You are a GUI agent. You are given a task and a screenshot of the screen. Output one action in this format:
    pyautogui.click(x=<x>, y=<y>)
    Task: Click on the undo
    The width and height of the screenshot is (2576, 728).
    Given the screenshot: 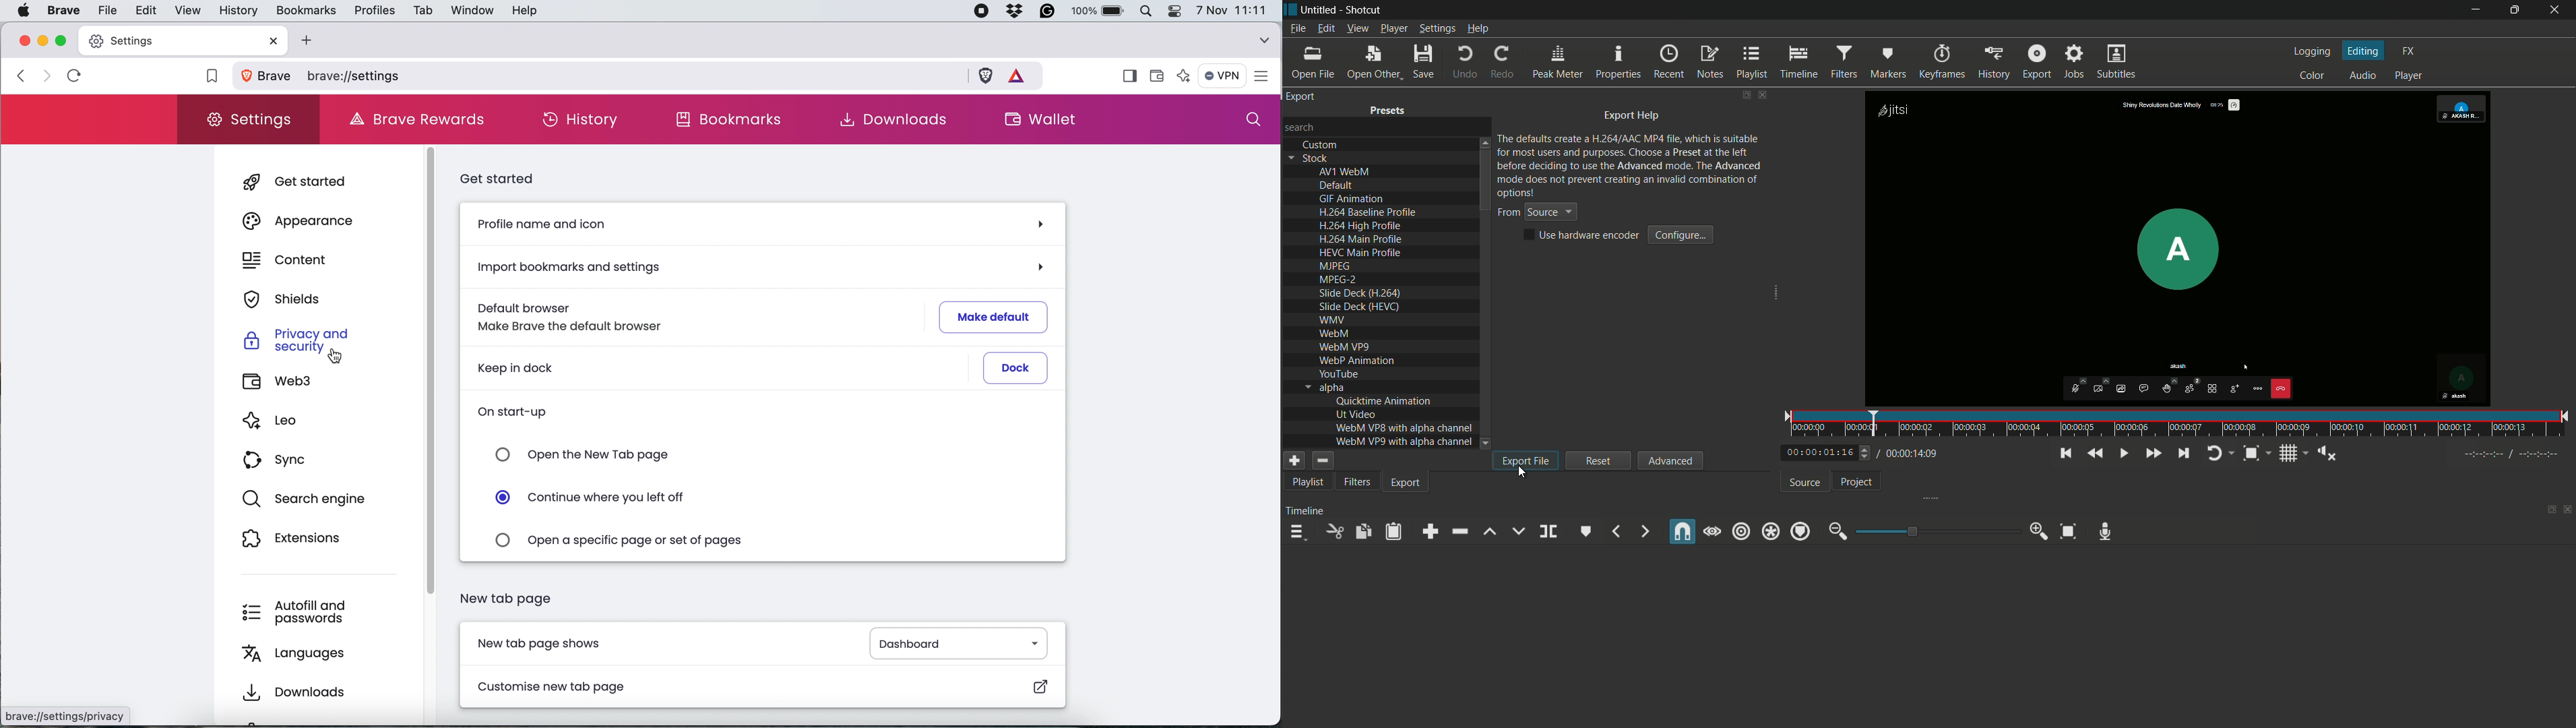 What is the action you would take?
    pyautogui.click(x=1465, y=63)
    